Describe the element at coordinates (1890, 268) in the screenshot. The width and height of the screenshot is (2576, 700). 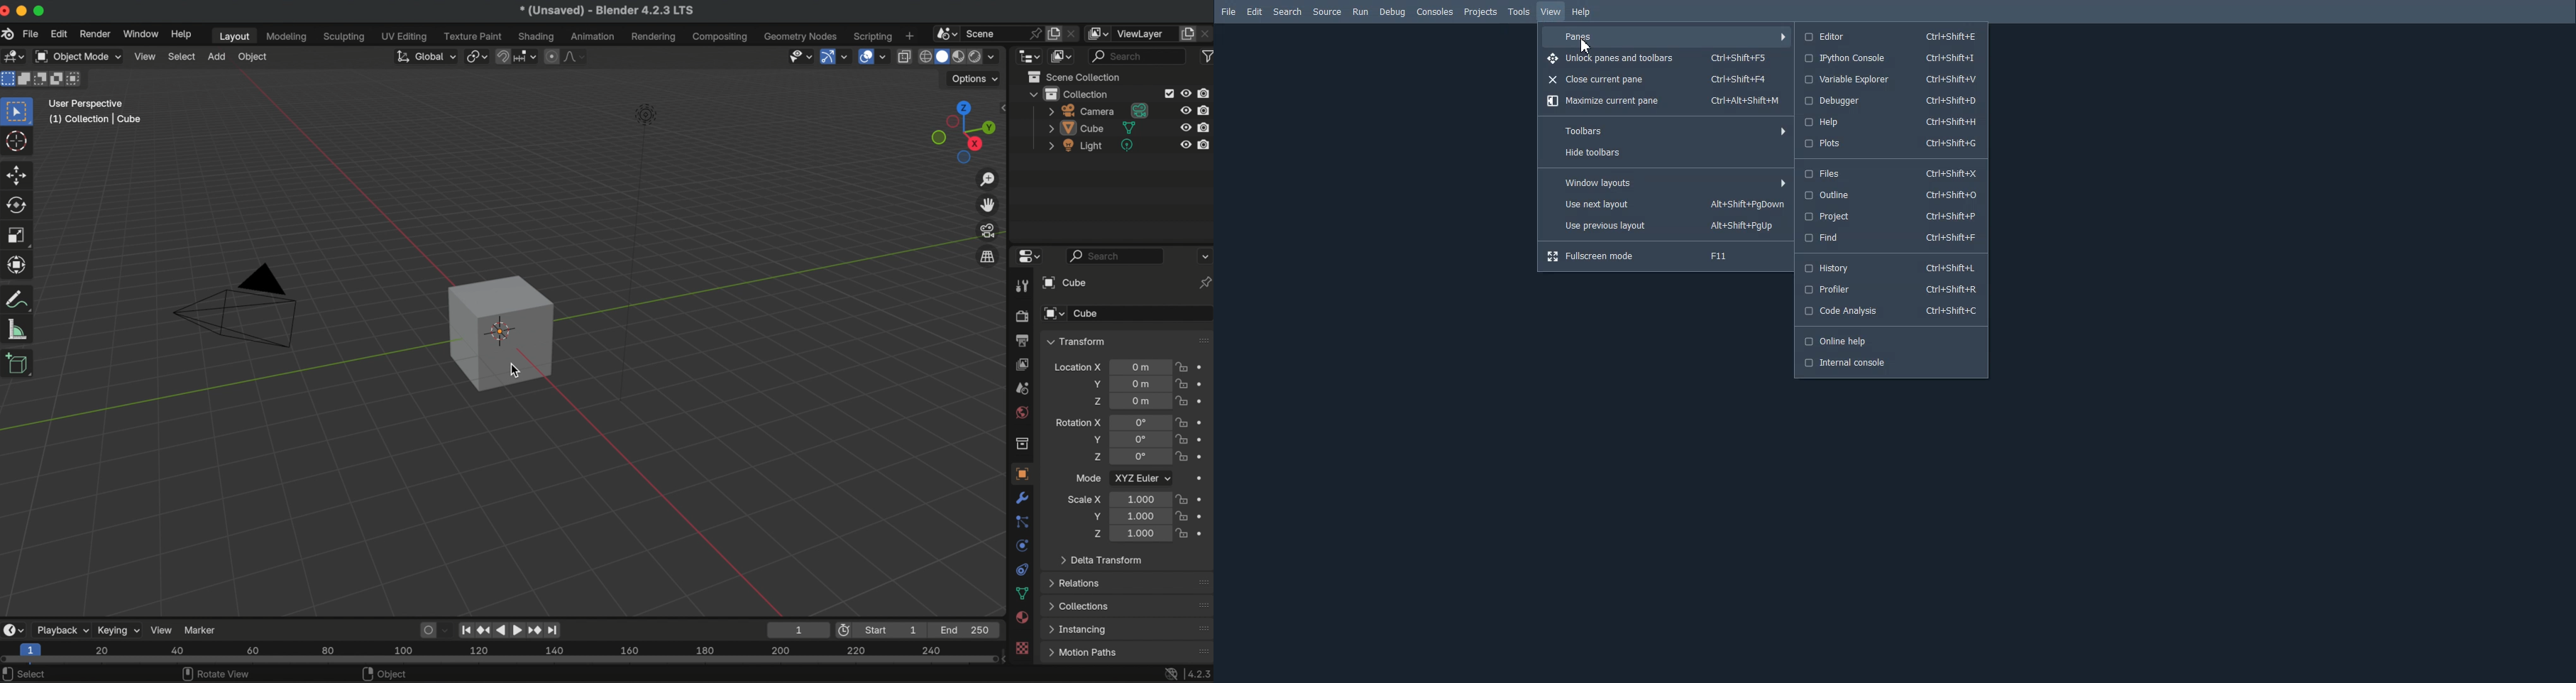
I see `History` at that location.